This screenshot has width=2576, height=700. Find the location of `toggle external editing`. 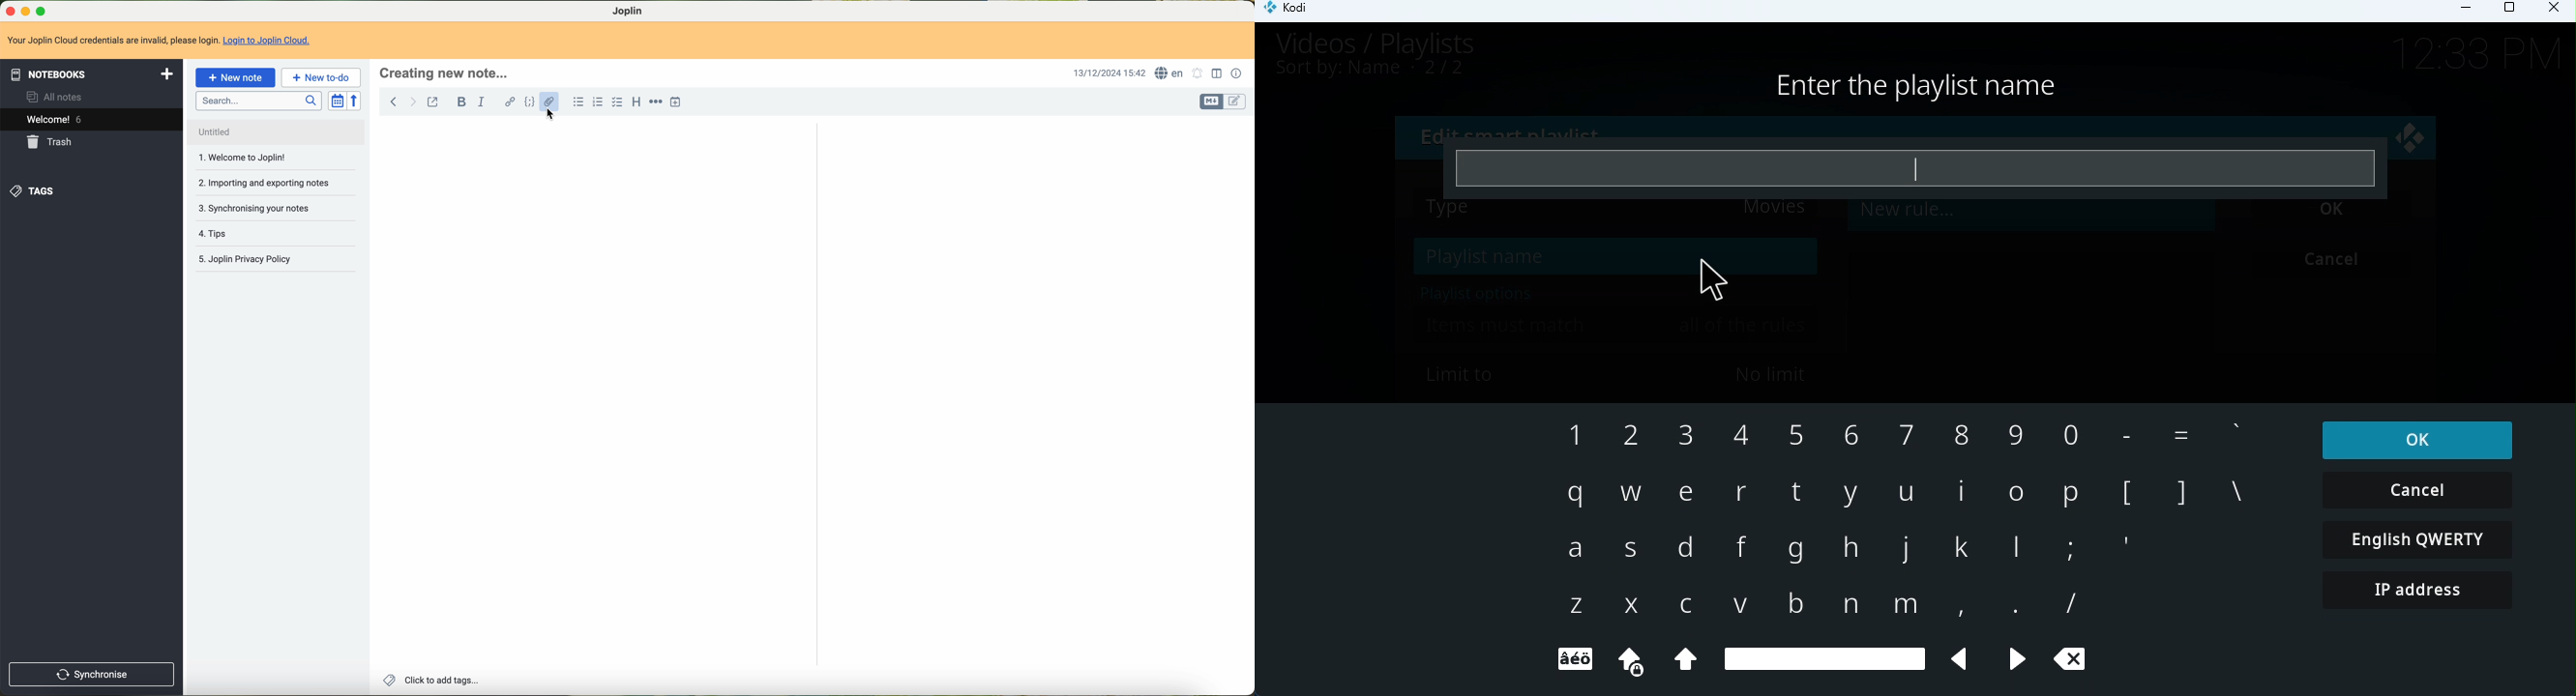

toggle external editing is located at coordinates (433, 103).